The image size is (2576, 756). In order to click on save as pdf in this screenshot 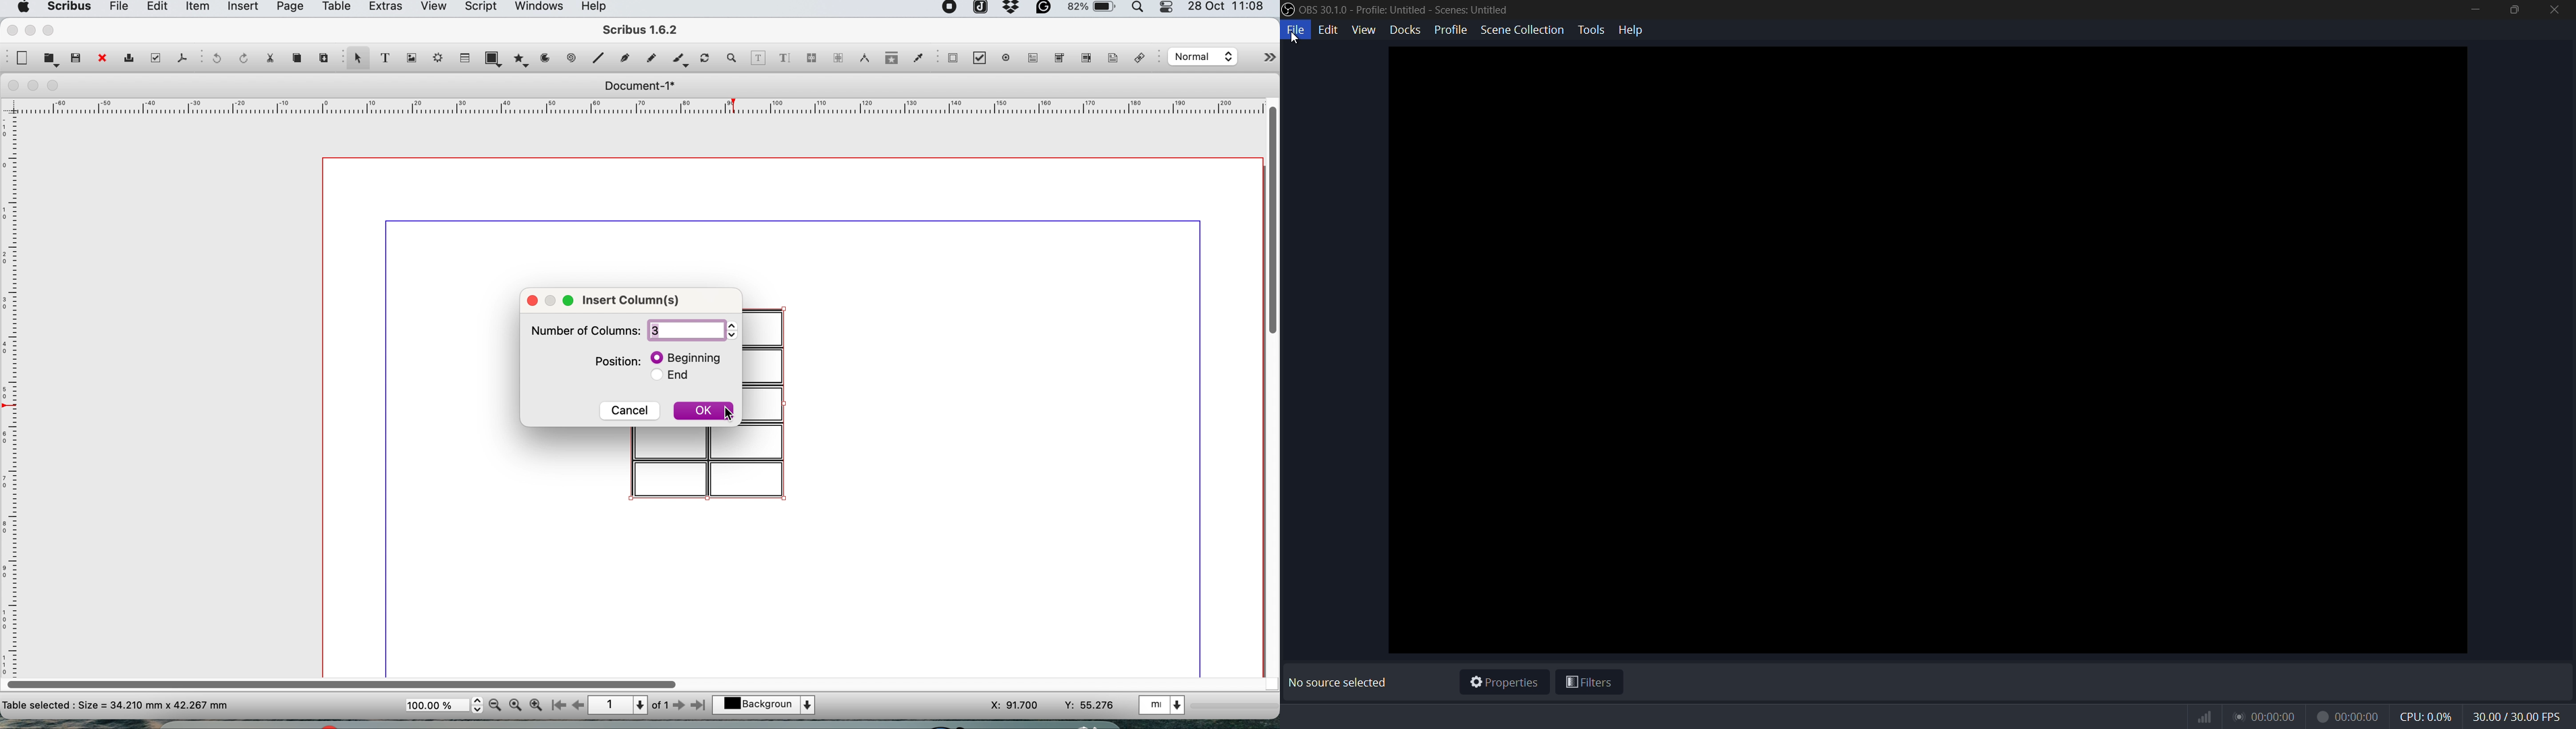, I will do `click(181, 58)`.